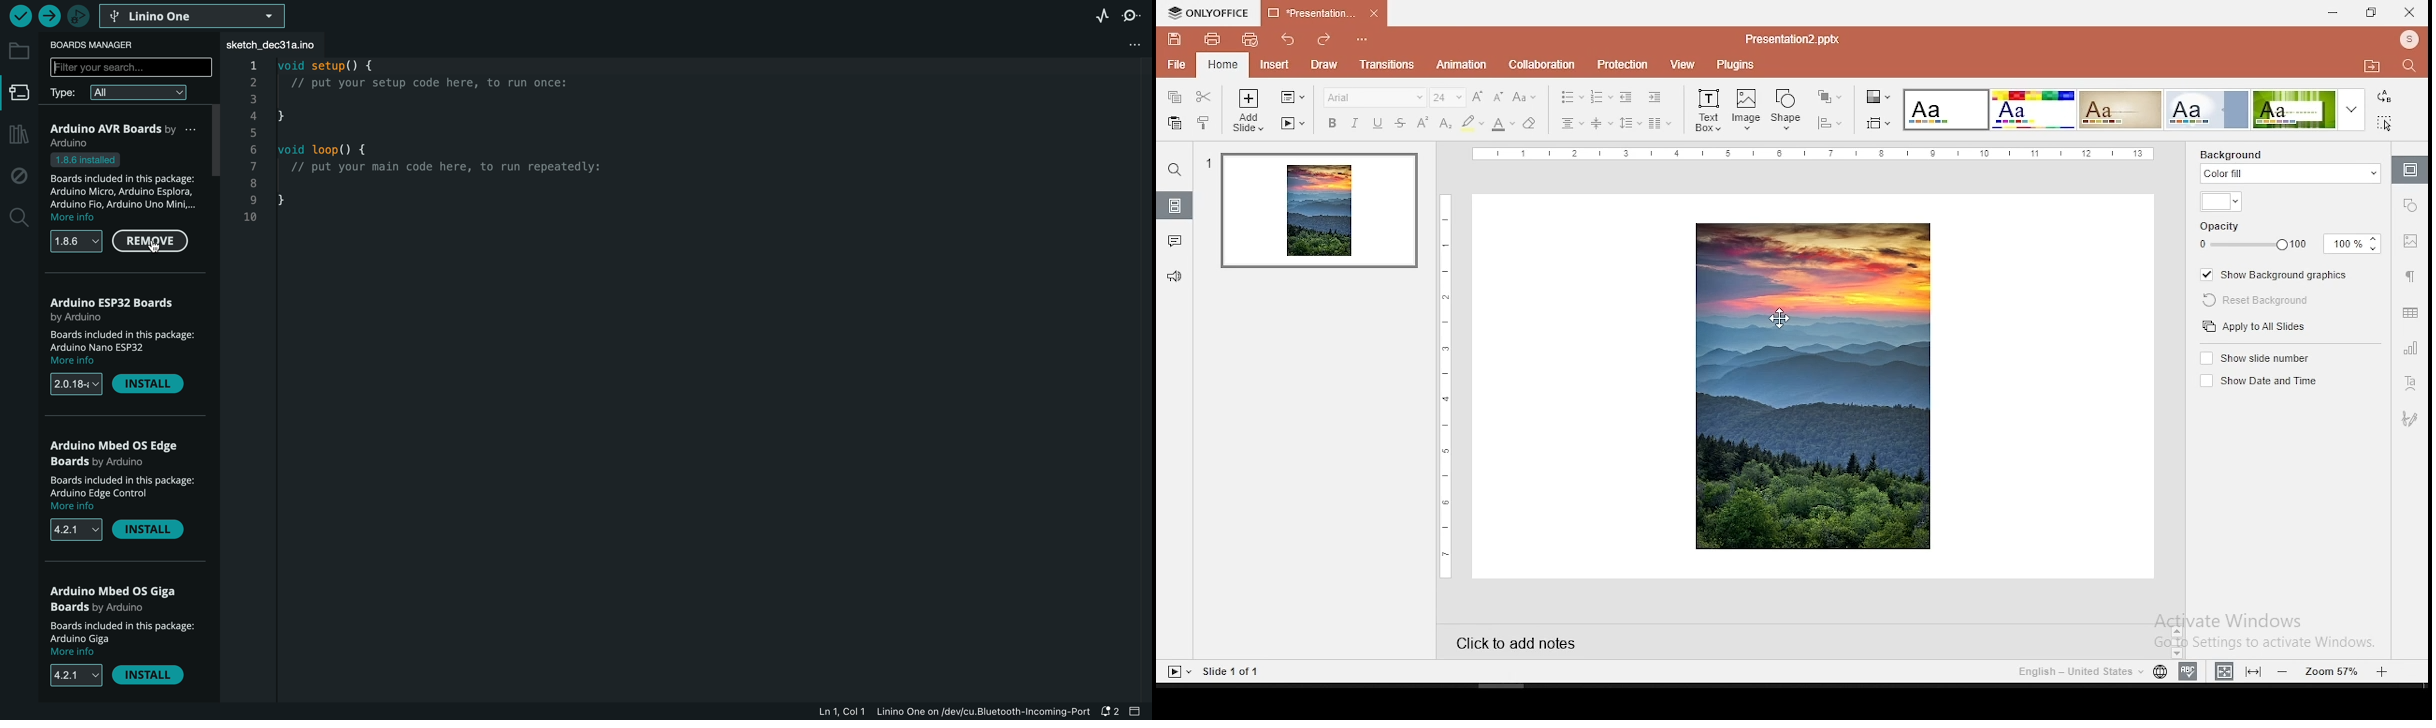 The height and width of the screenshot is (728, 2436). I want to click on theme , so click(2032, 109).